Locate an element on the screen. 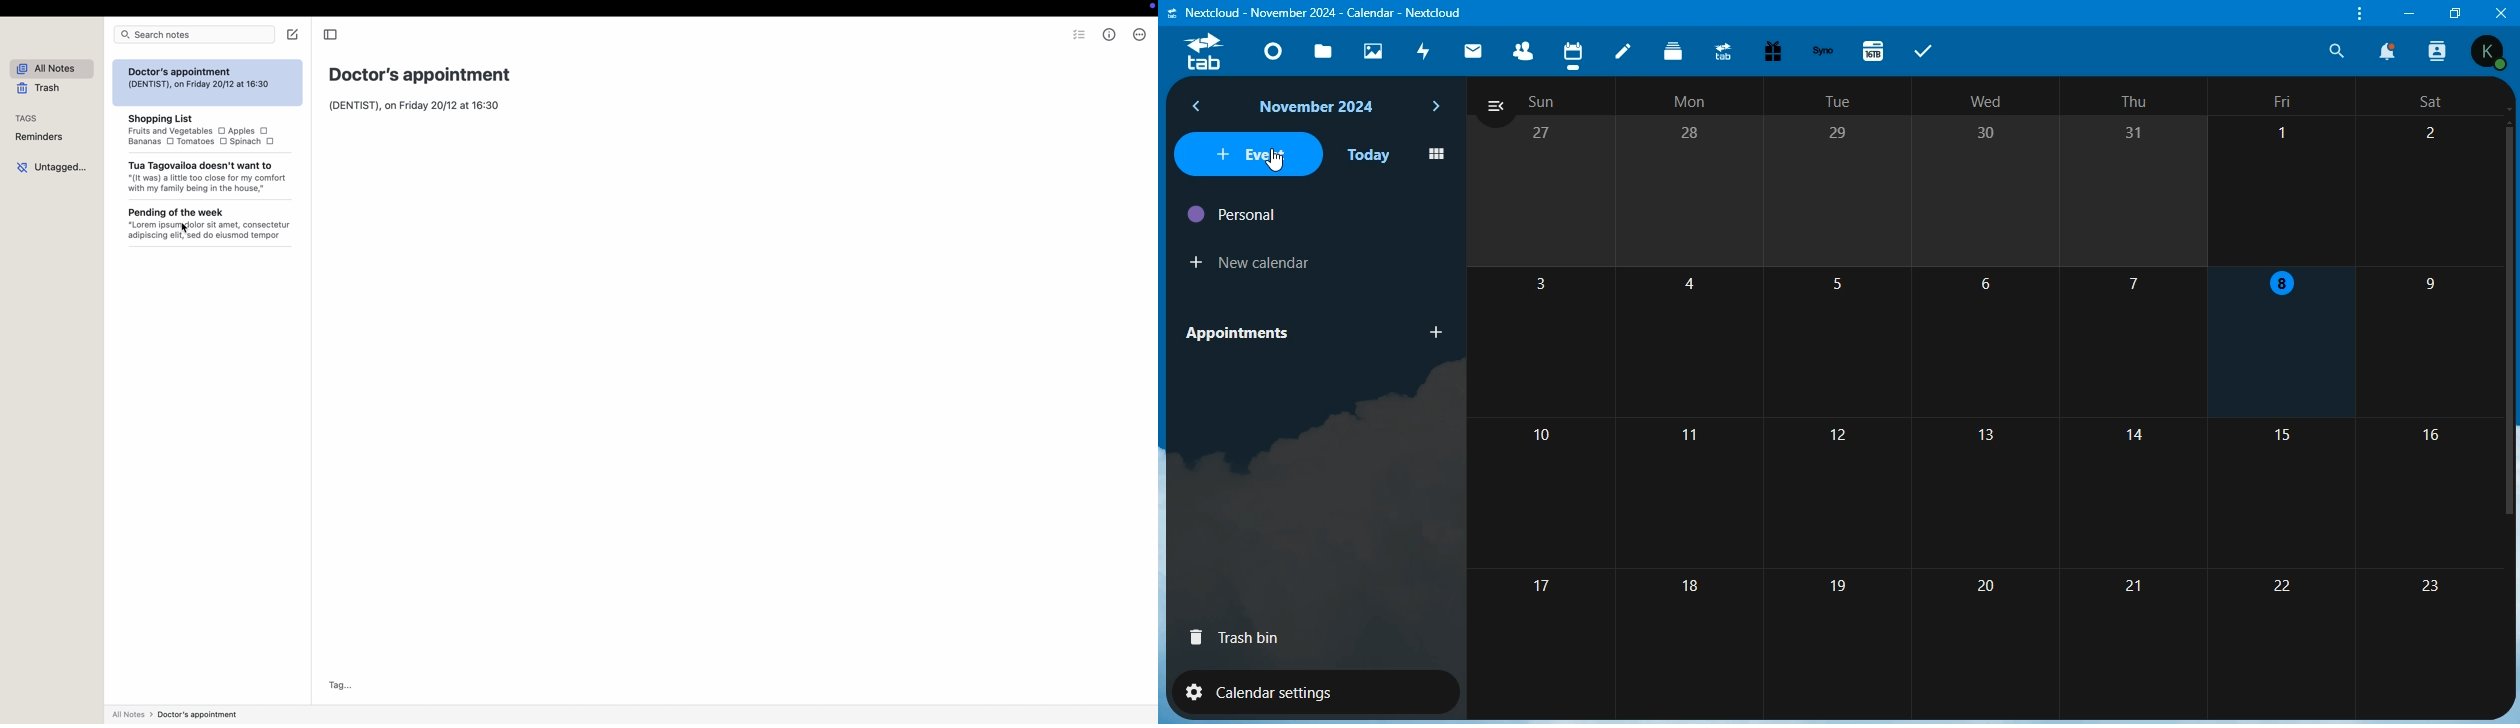 The image size is (2520, 728). trash bin is located at coordinates (1232, 638).